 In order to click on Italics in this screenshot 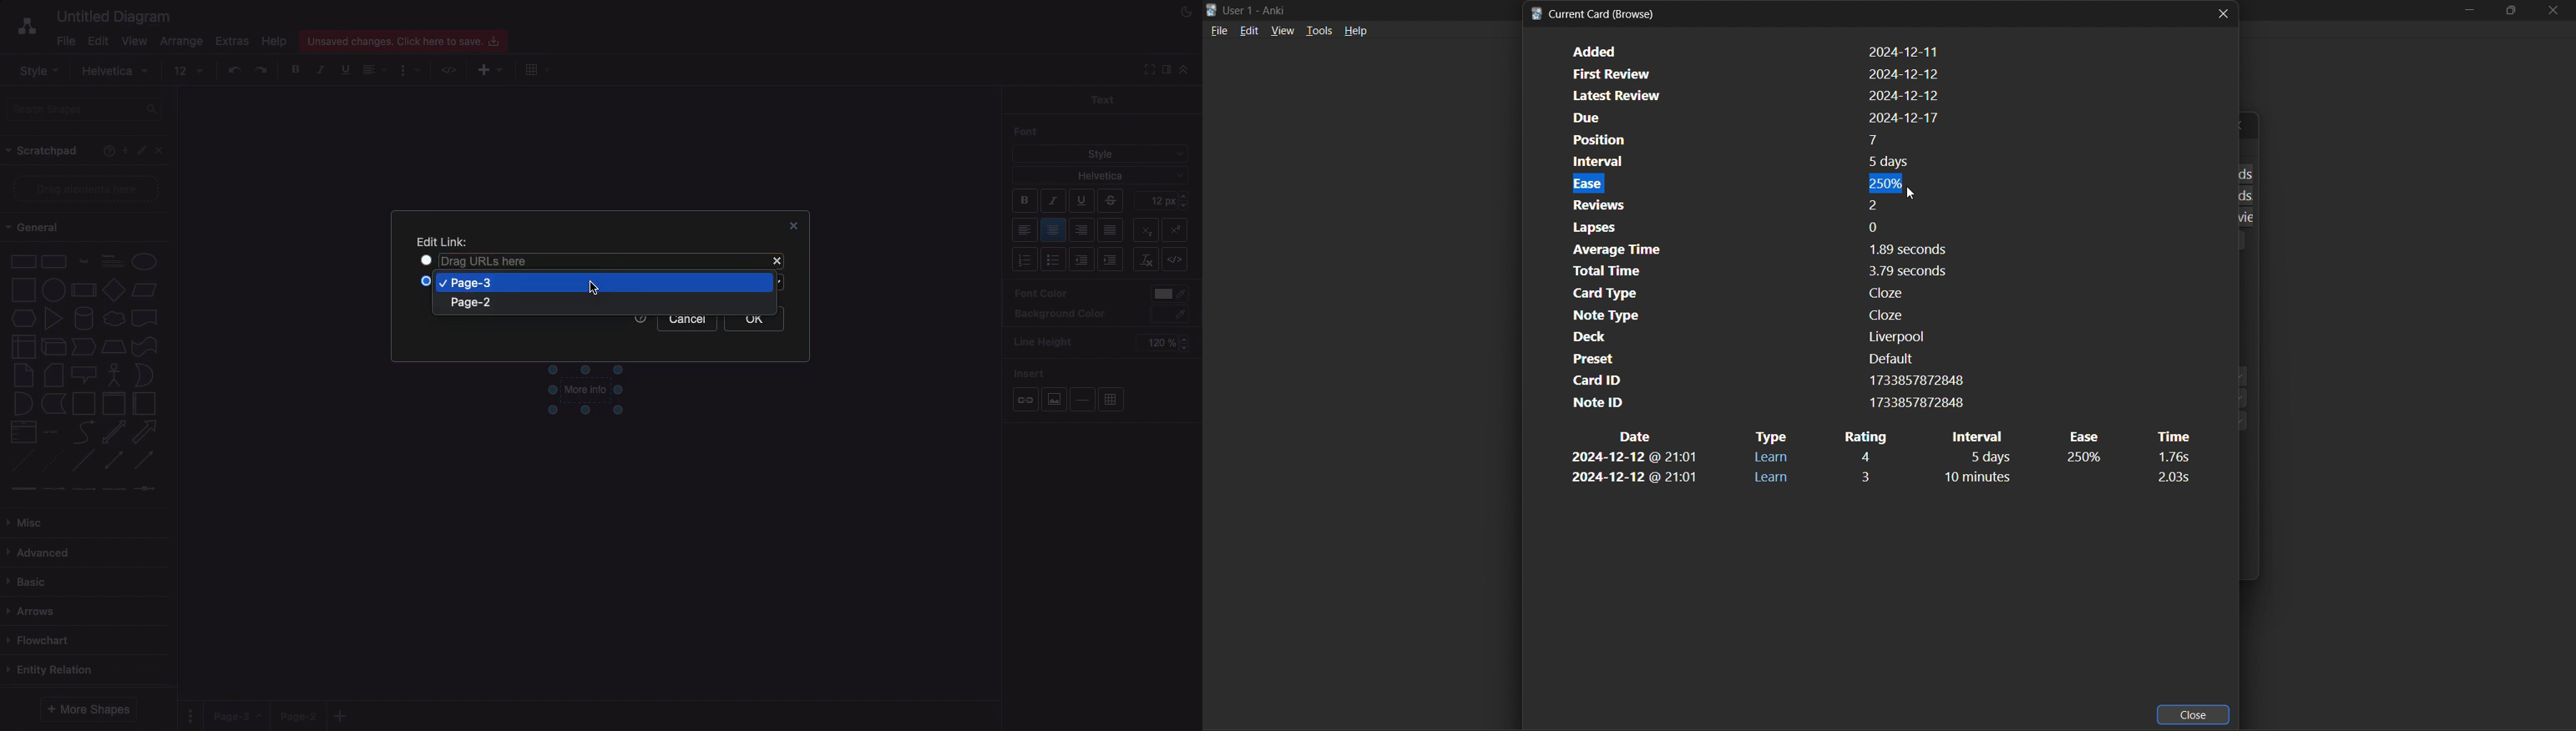, I will do `click(321, 69)`.